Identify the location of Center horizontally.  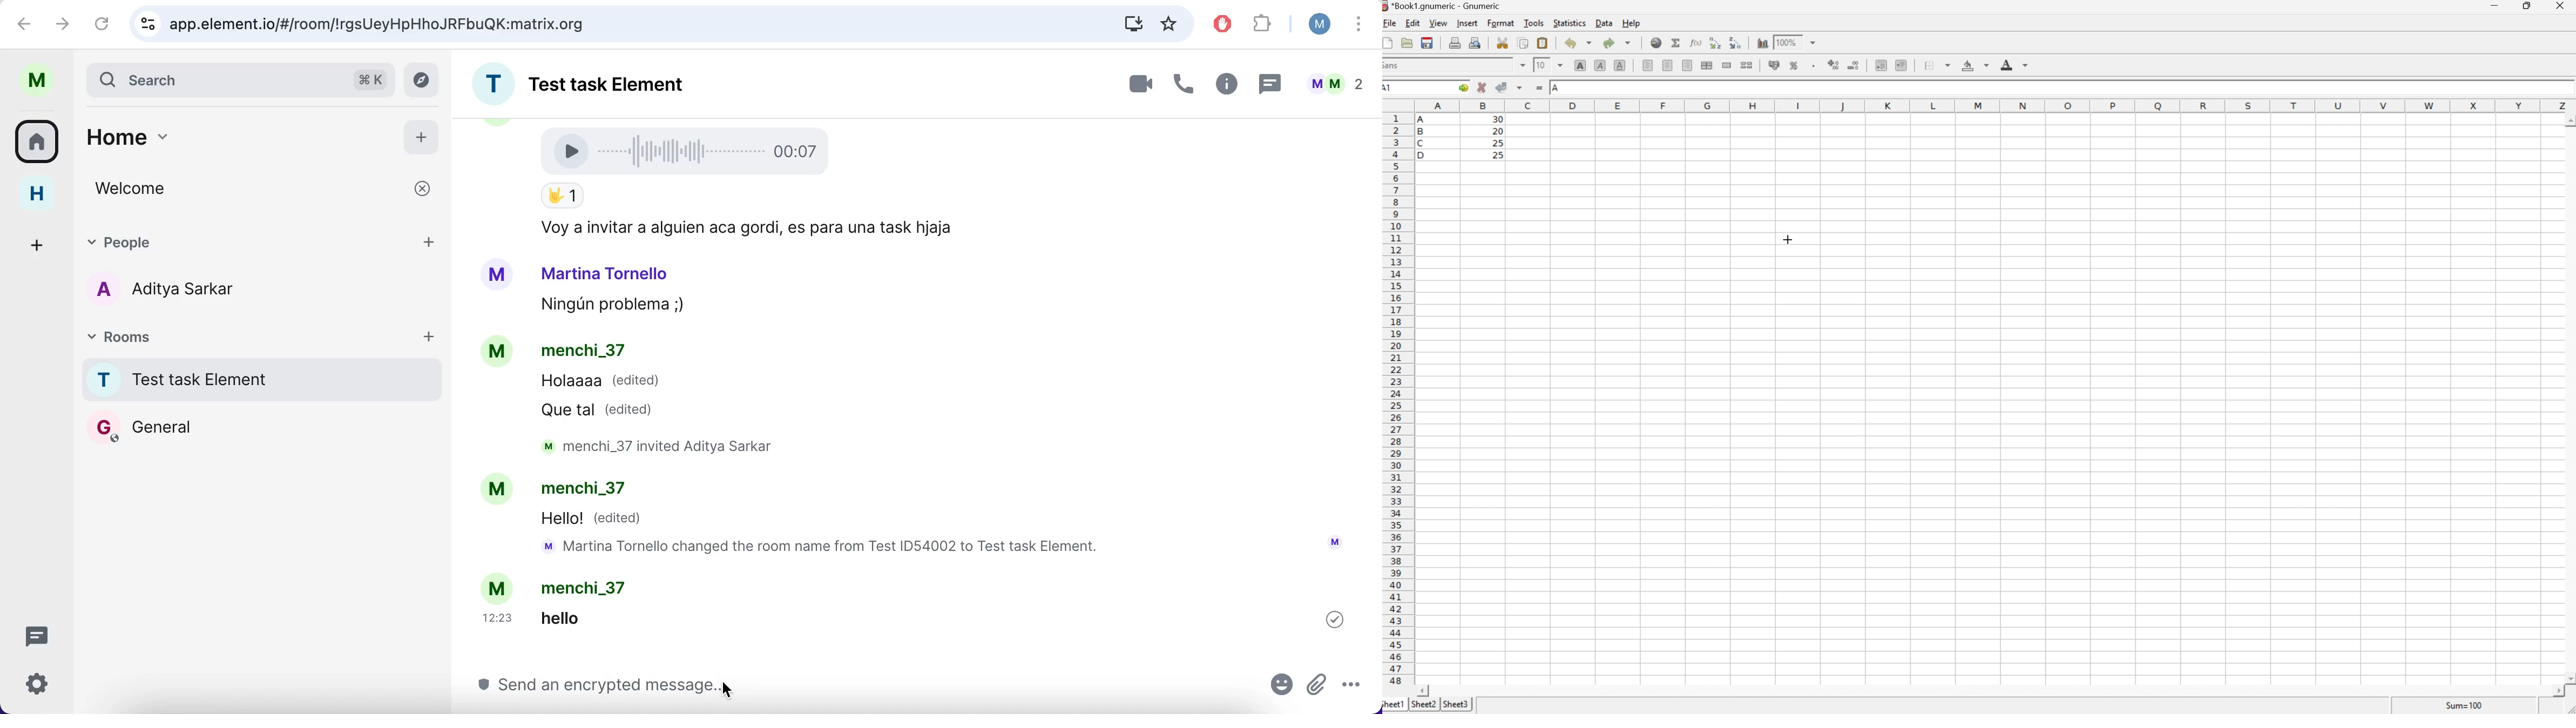
(1669, 66).